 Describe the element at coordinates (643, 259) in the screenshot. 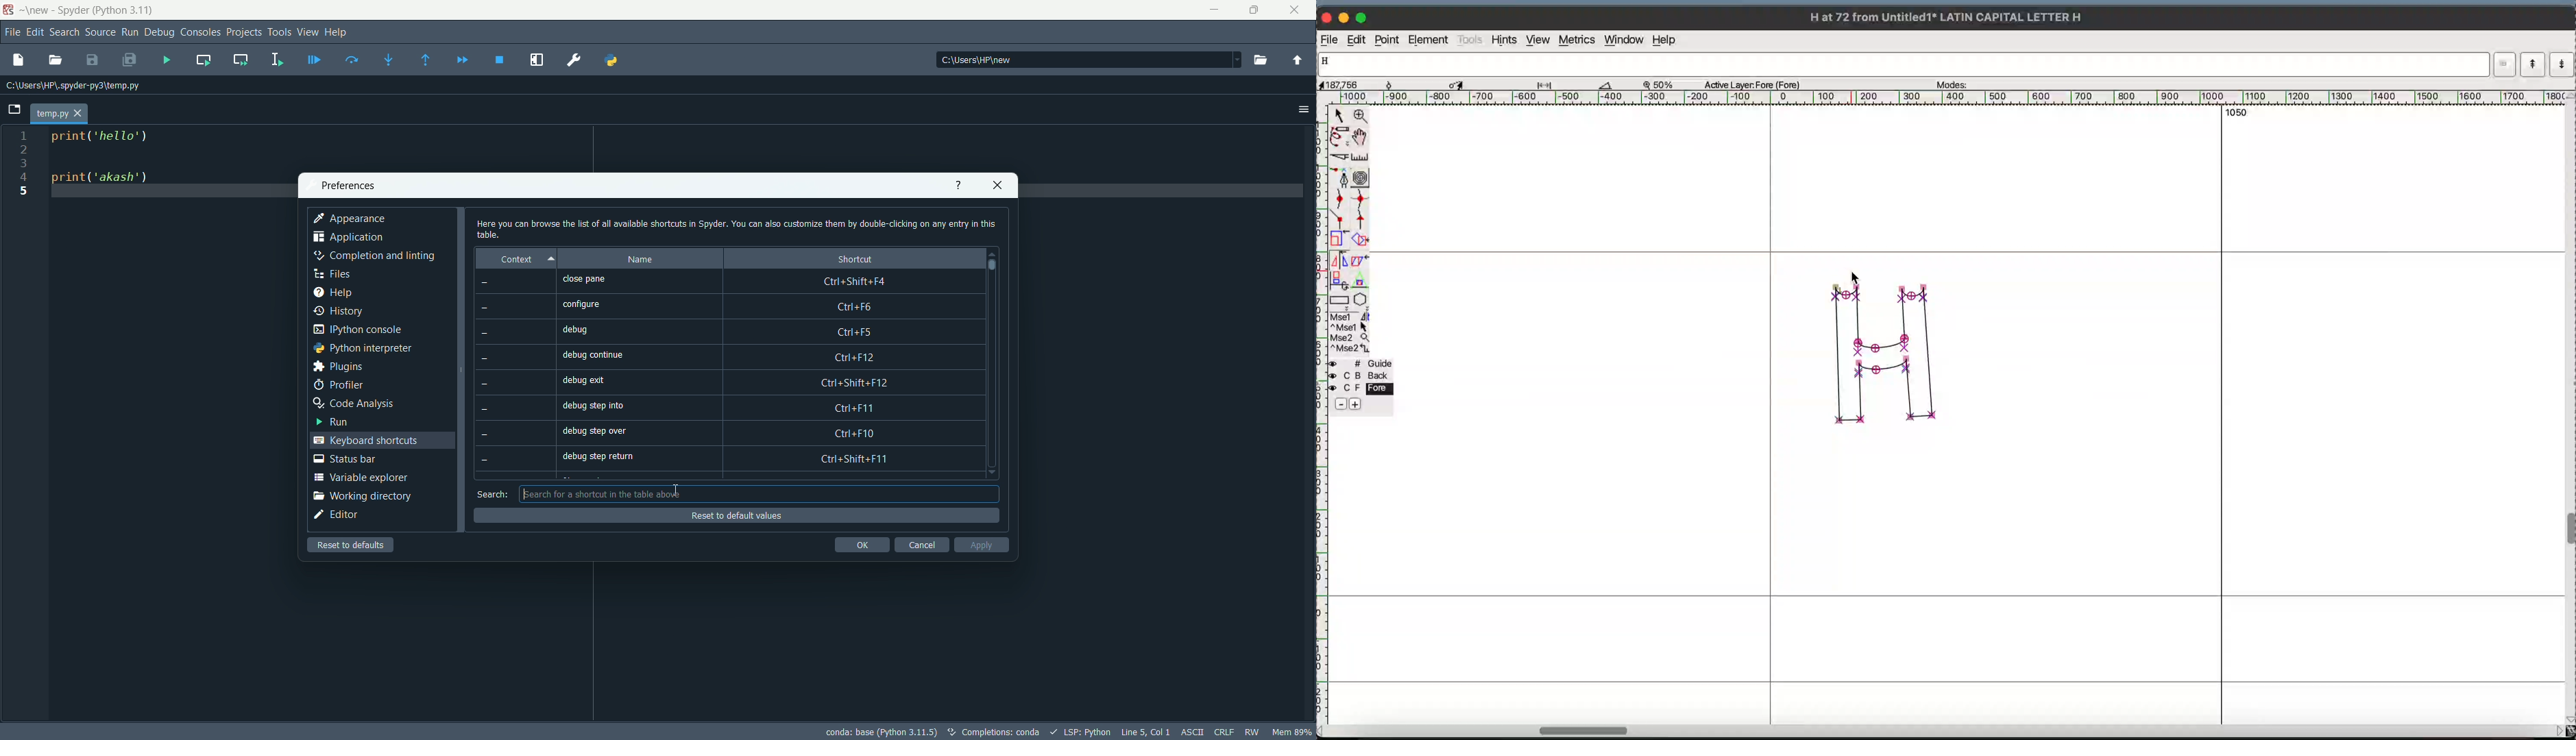

I see `name` at that location.